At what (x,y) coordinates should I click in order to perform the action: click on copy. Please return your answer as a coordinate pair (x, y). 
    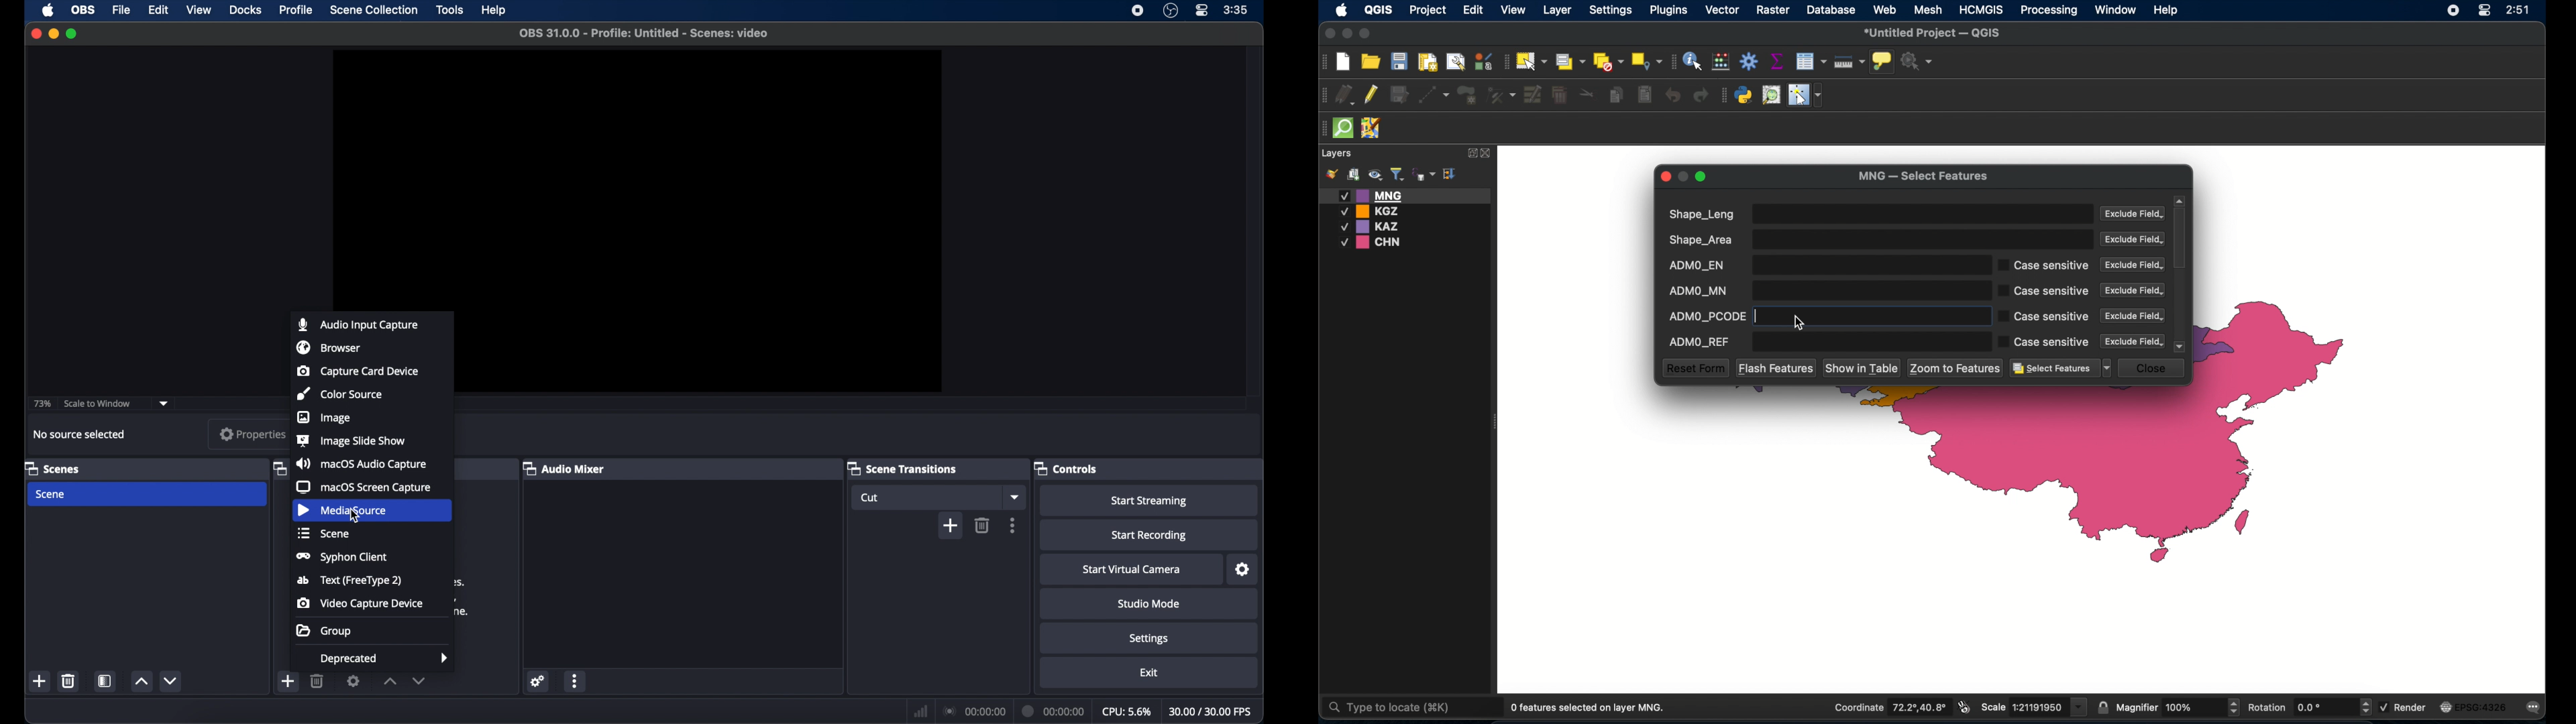
    Looking at the image, I should click on (1618, 95).